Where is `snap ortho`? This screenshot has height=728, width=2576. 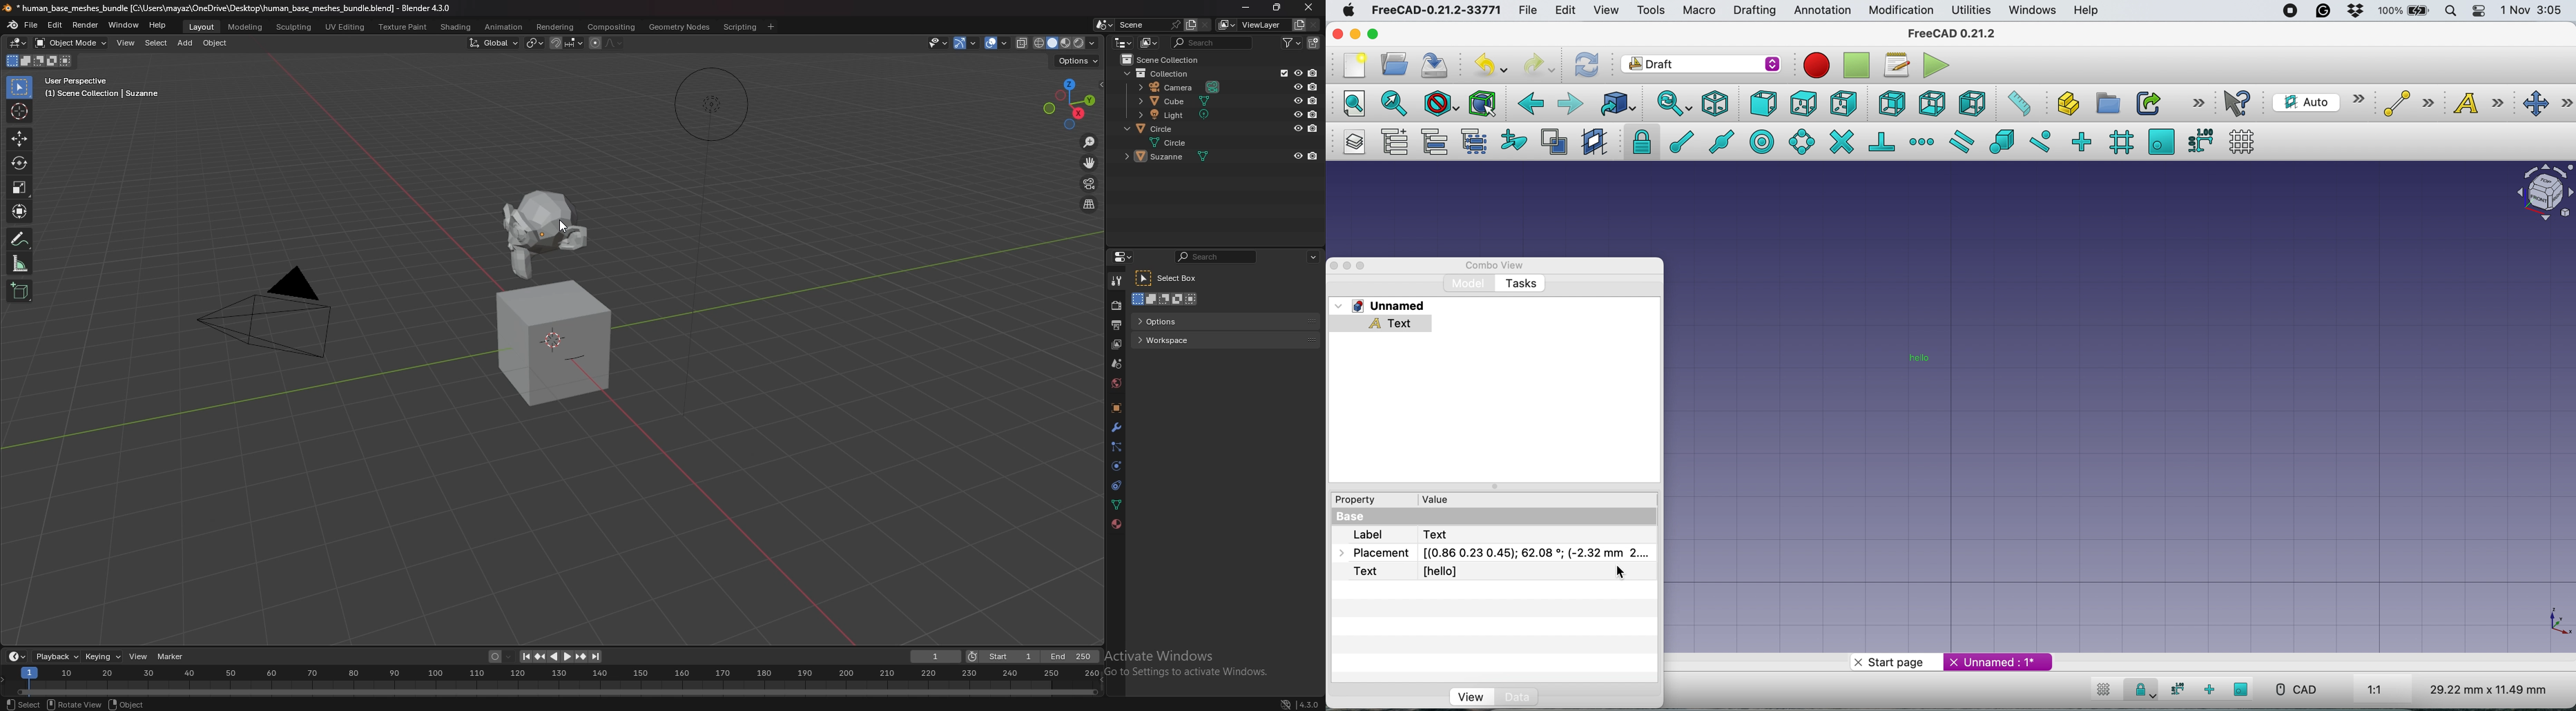 snap ortho is located at coordinates (2212, 689).